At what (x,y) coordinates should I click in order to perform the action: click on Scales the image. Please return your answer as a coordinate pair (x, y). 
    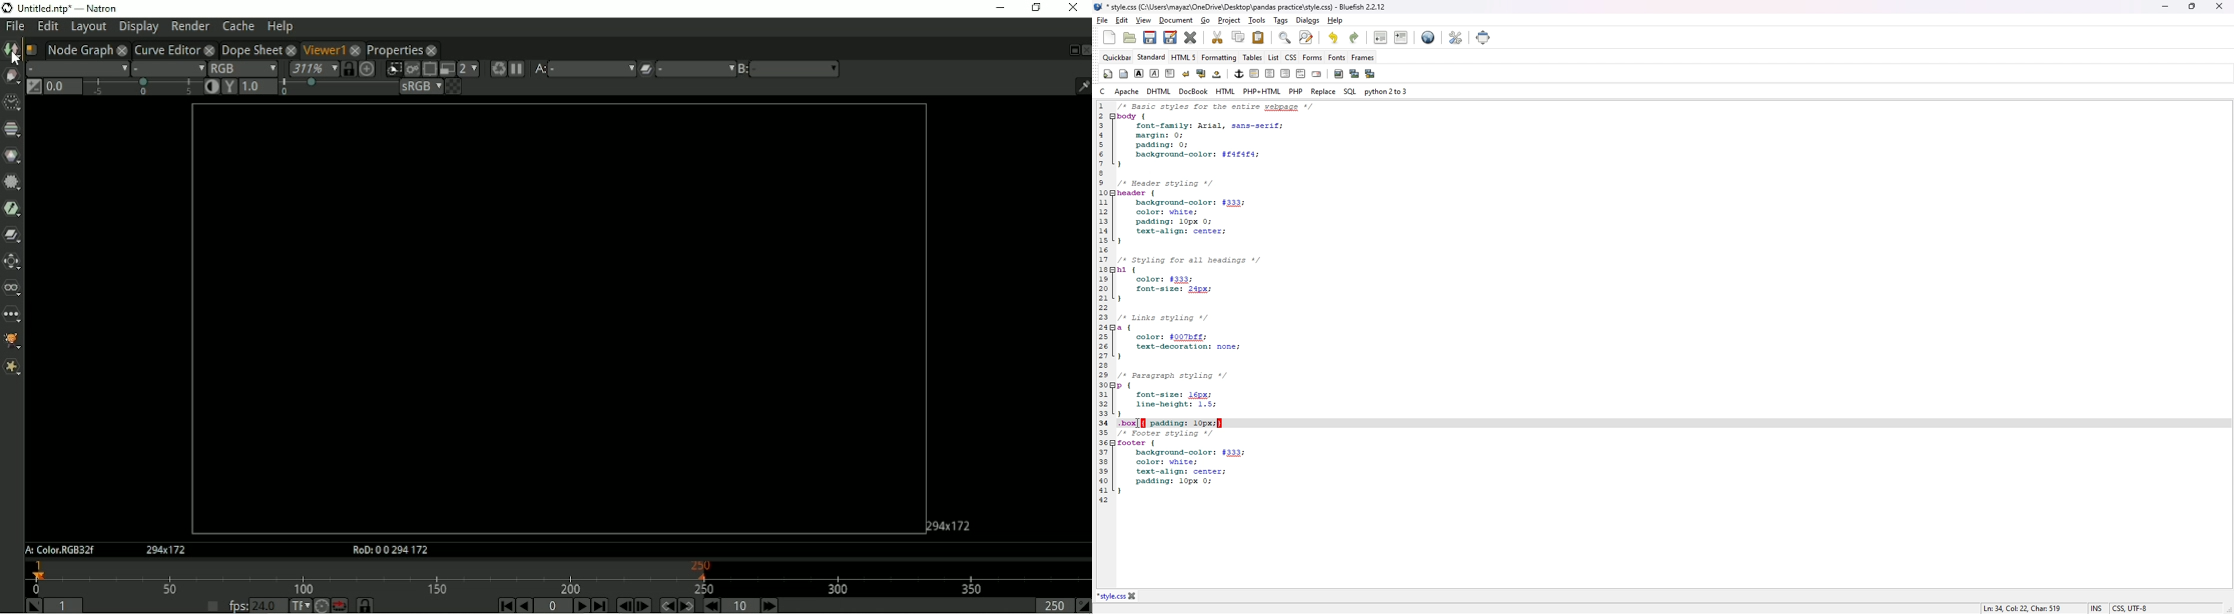
    Looking at the image, I should click on (367, 68).